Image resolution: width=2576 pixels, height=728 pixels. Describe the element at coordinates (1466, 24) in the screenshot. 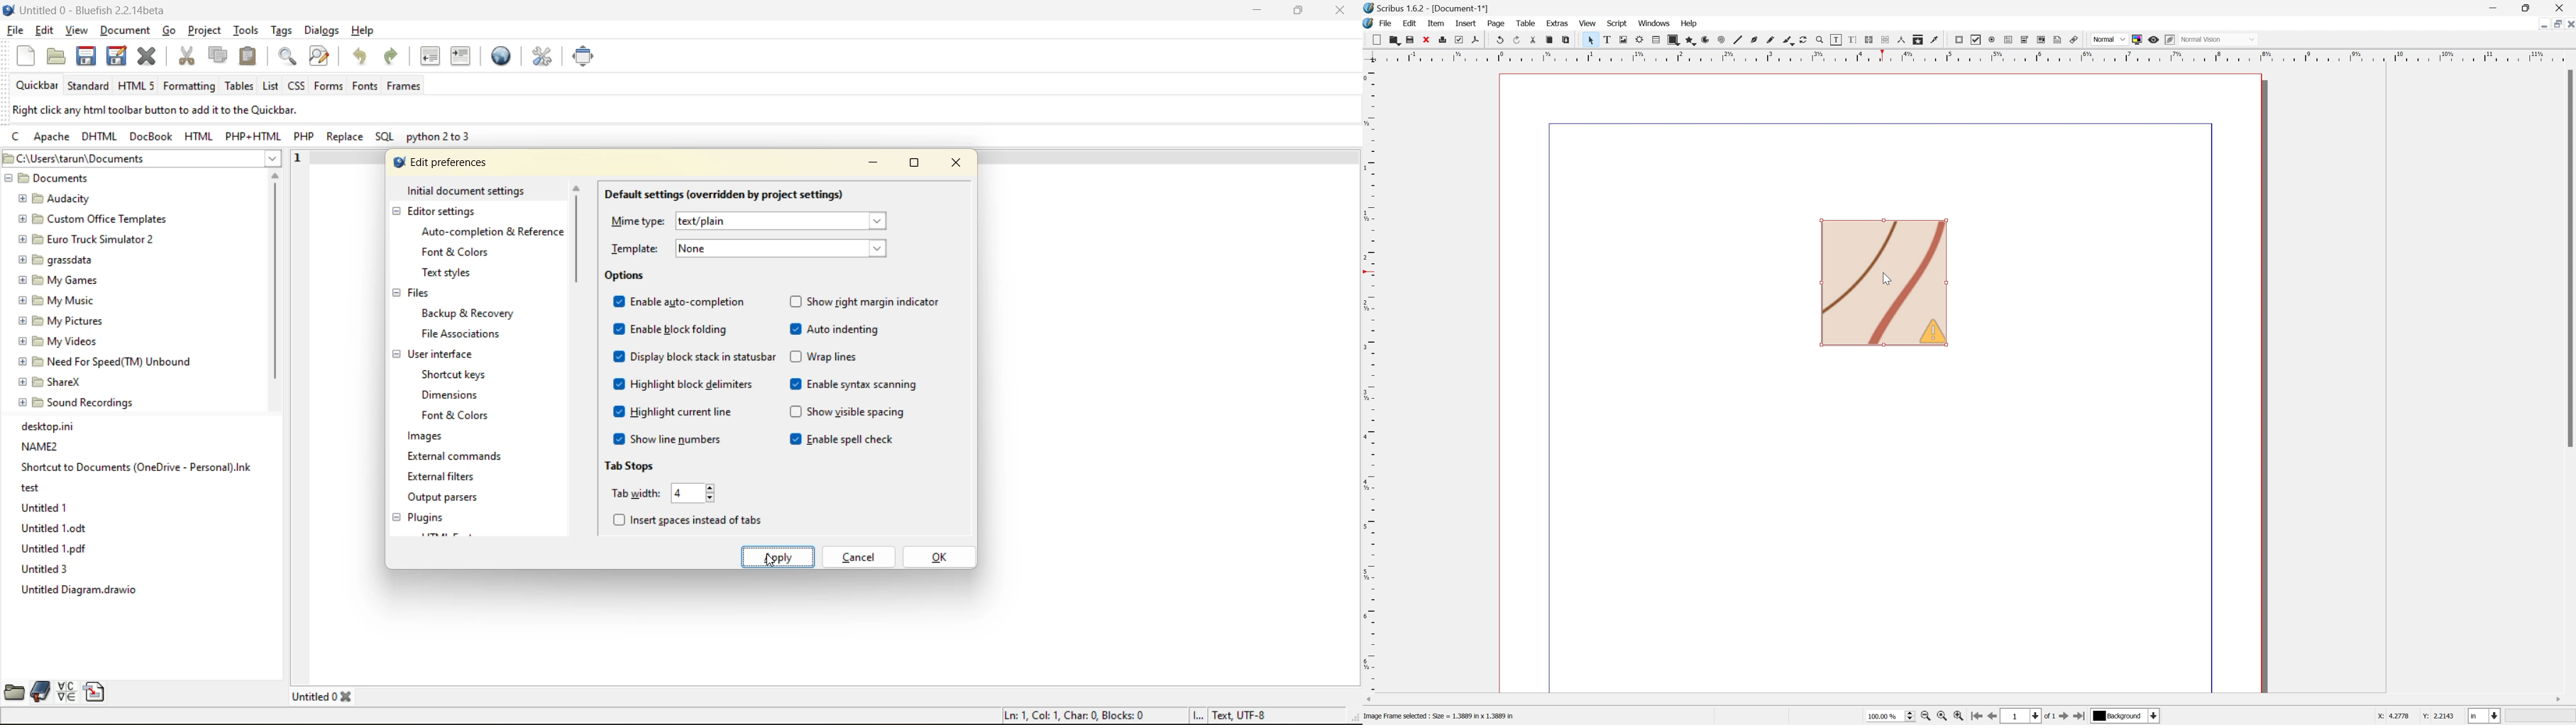

I see `Insert` at that location.